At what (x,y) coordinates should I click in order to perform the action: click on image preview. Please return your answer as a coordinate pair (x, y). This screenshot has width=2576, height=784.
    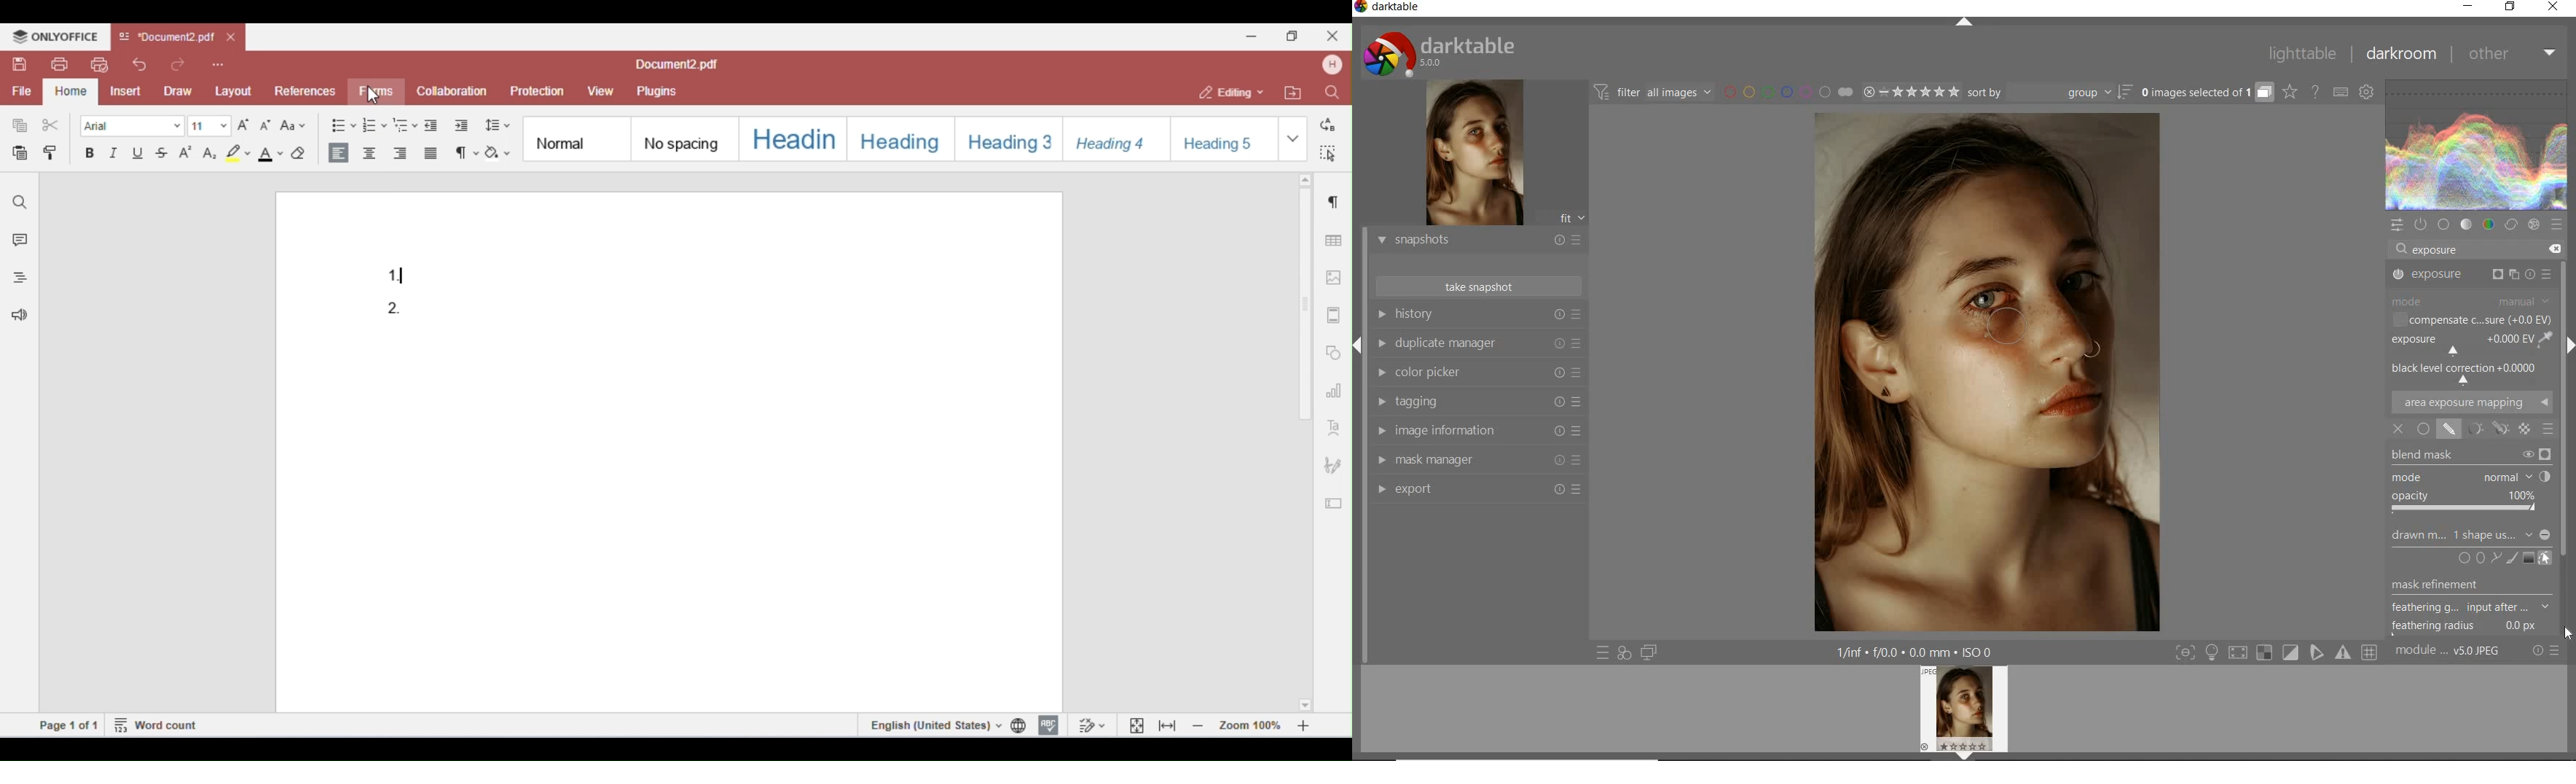
    Looking at the image, I should click on (1966, 713).